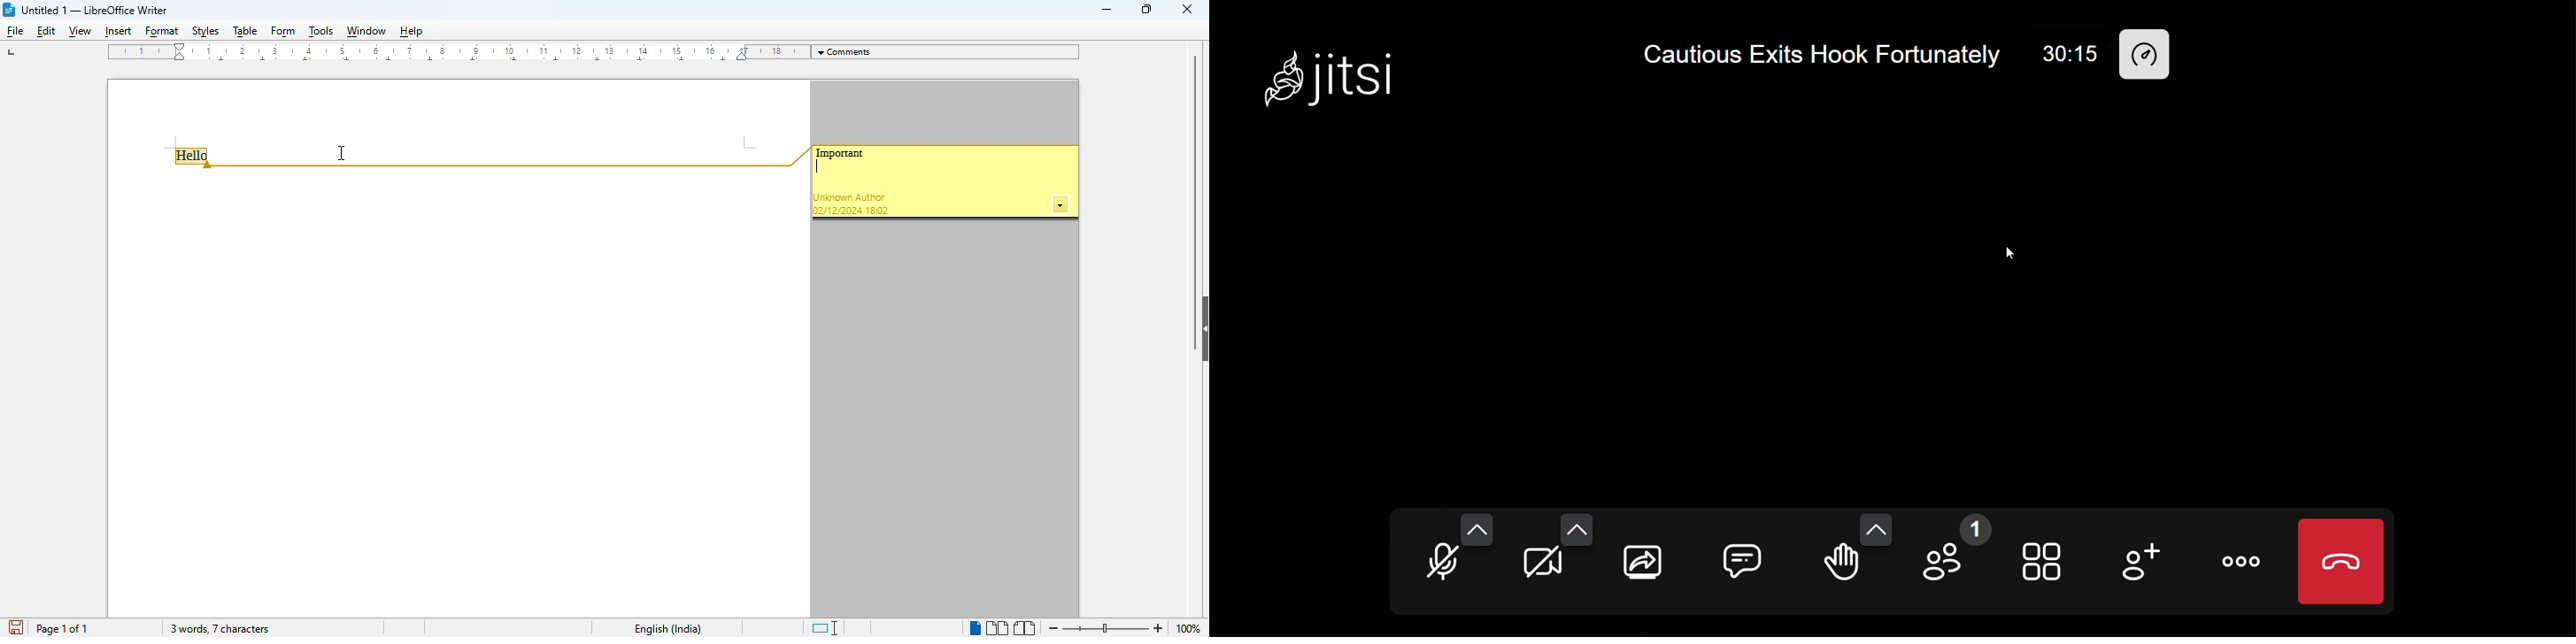  Describe the element at coordinates (61, 629) in the screenshot. I see `page 1 of 1` at that location.